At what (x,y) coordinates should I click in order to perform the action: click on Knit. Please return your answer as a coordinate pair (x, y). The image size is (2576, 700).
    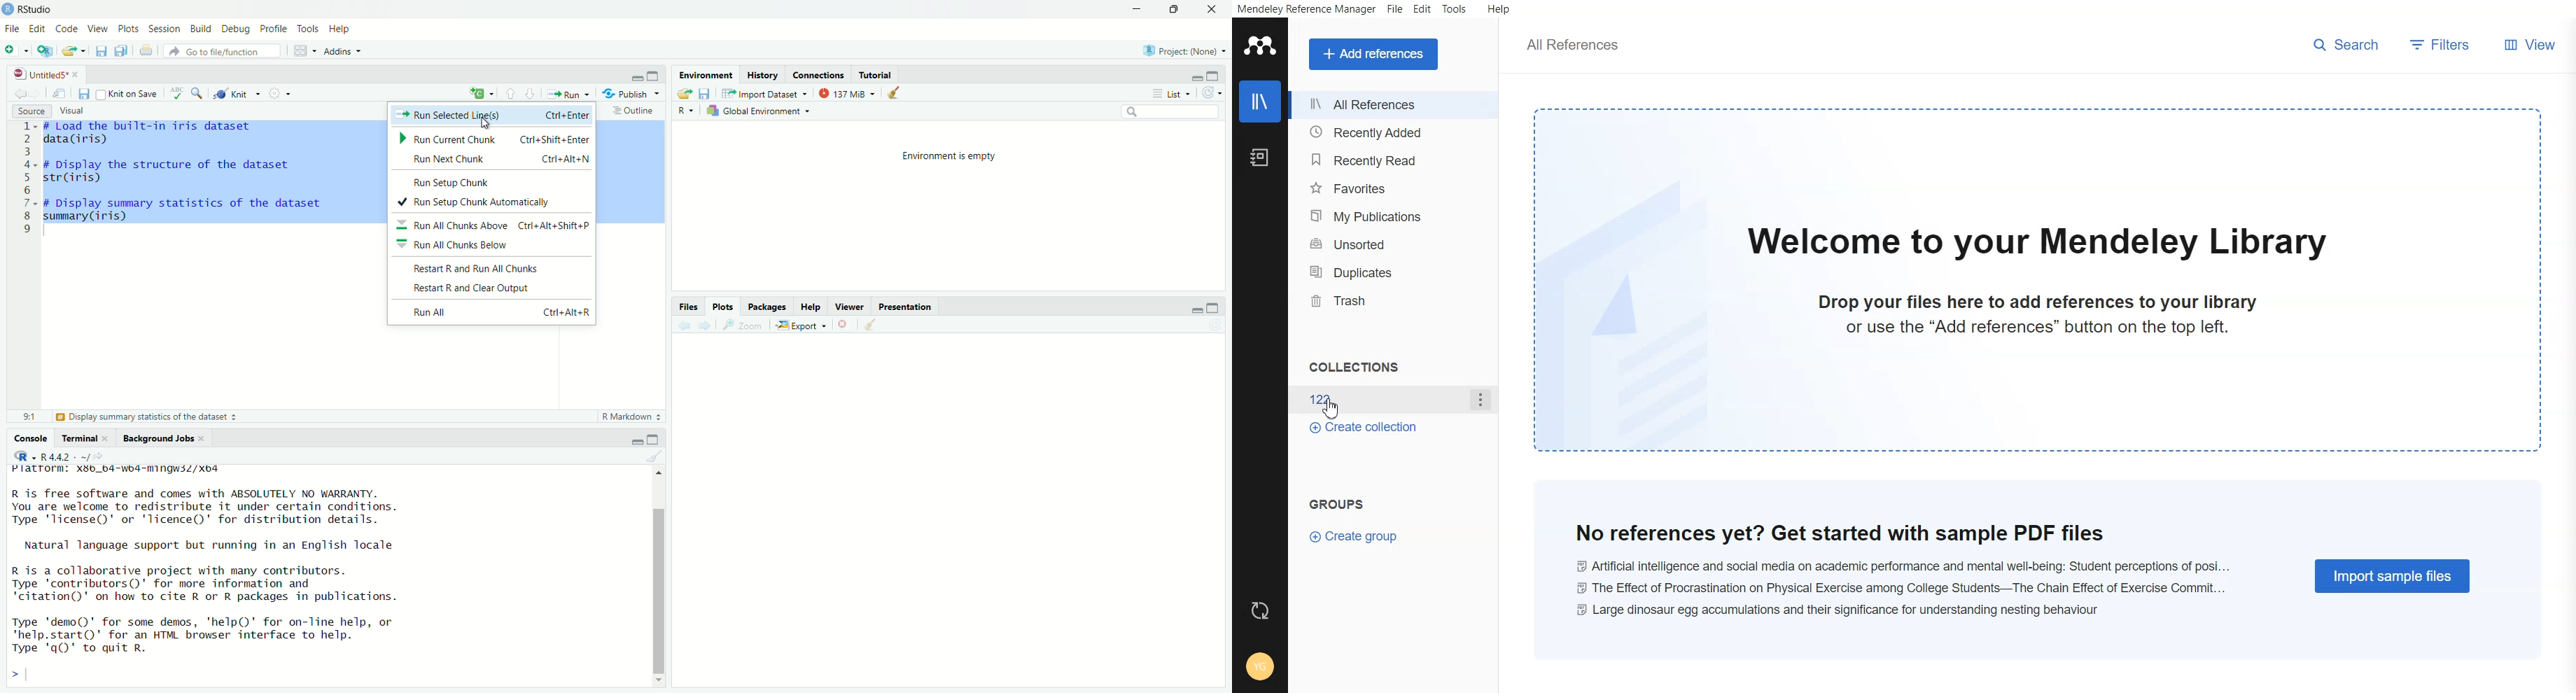
    Looking at the image, I should click on (236, 94).